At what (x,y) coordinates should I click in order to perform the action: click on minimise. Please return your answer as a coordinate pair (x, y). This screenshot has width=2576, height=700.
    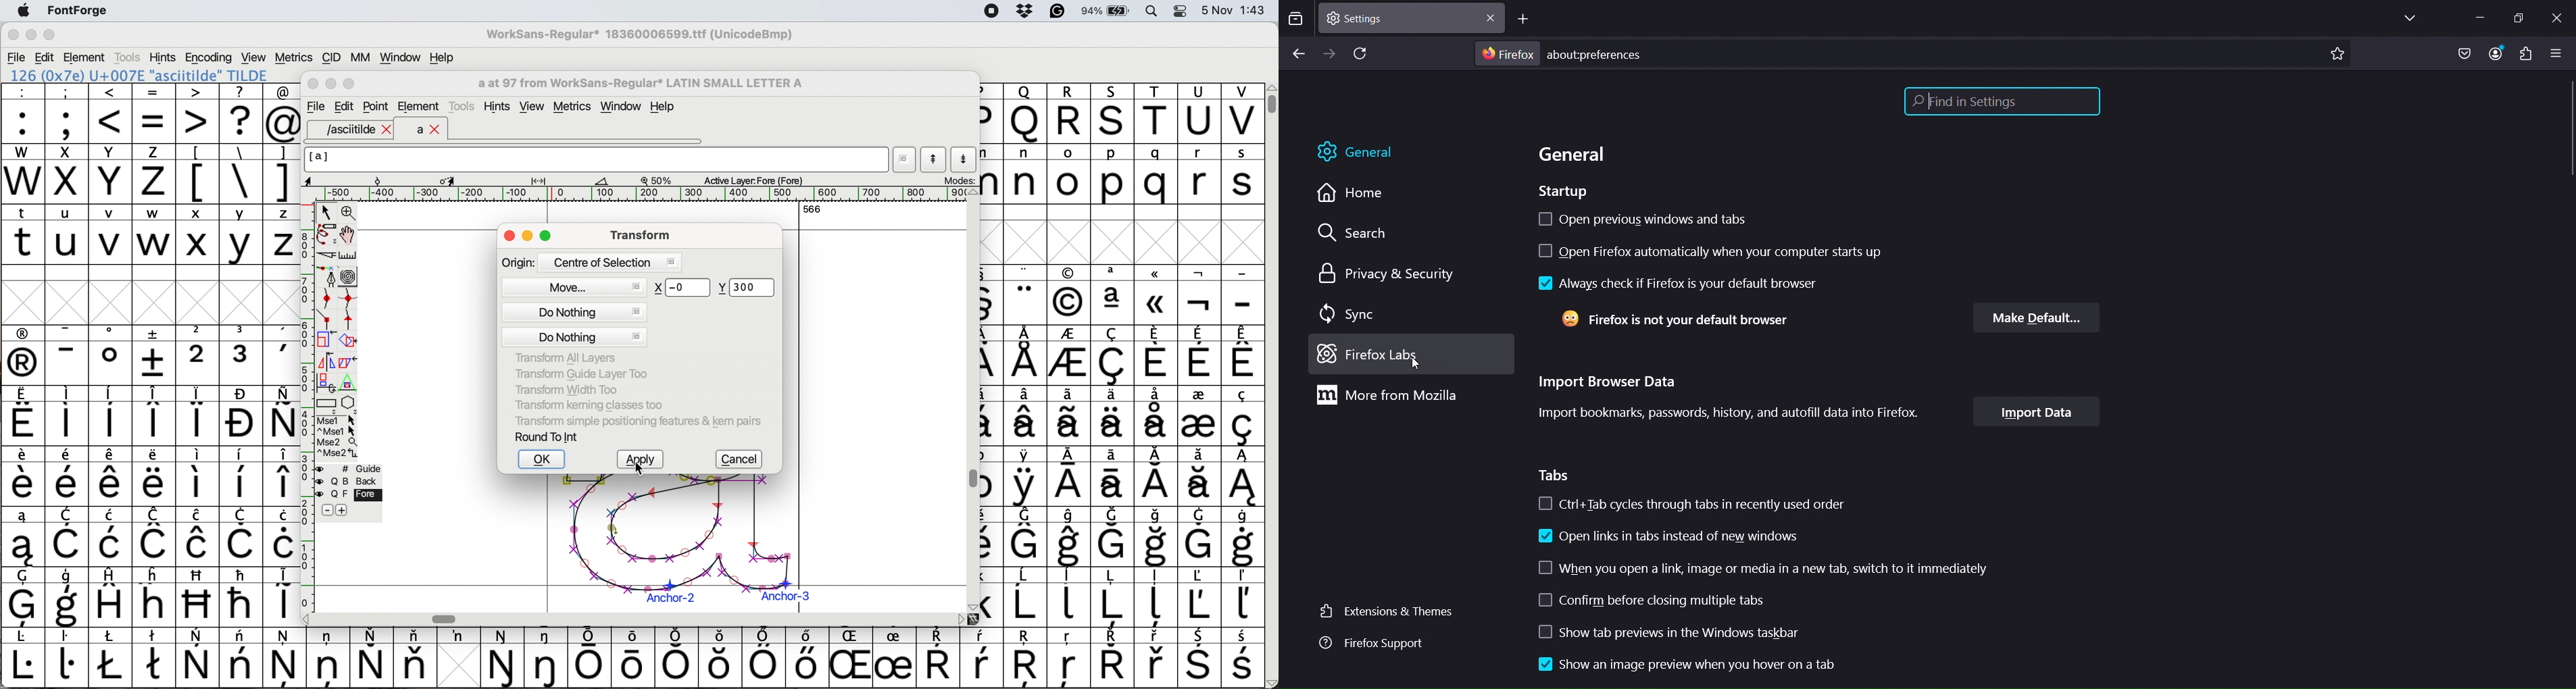
    Looking at the image, I should click on (30, 36).